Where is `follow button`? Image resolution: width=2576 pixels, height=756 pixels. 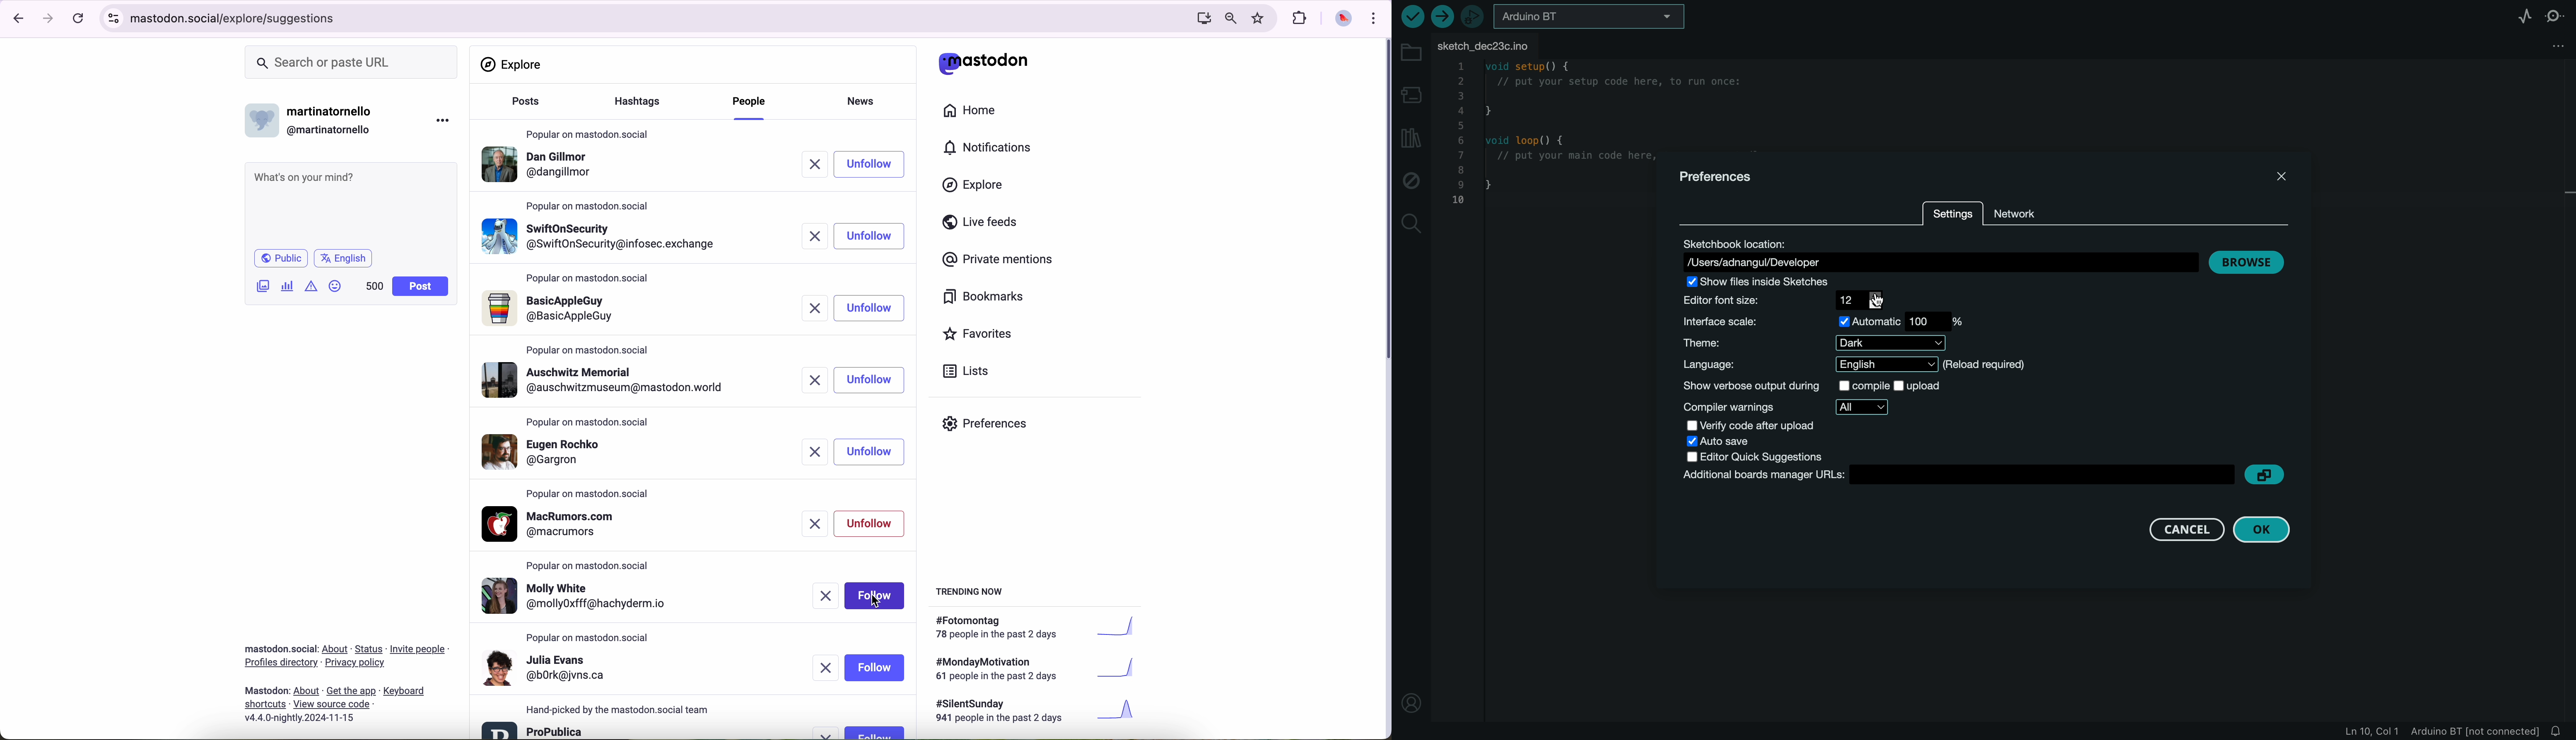
follow button is located at coordinates (874, 732).